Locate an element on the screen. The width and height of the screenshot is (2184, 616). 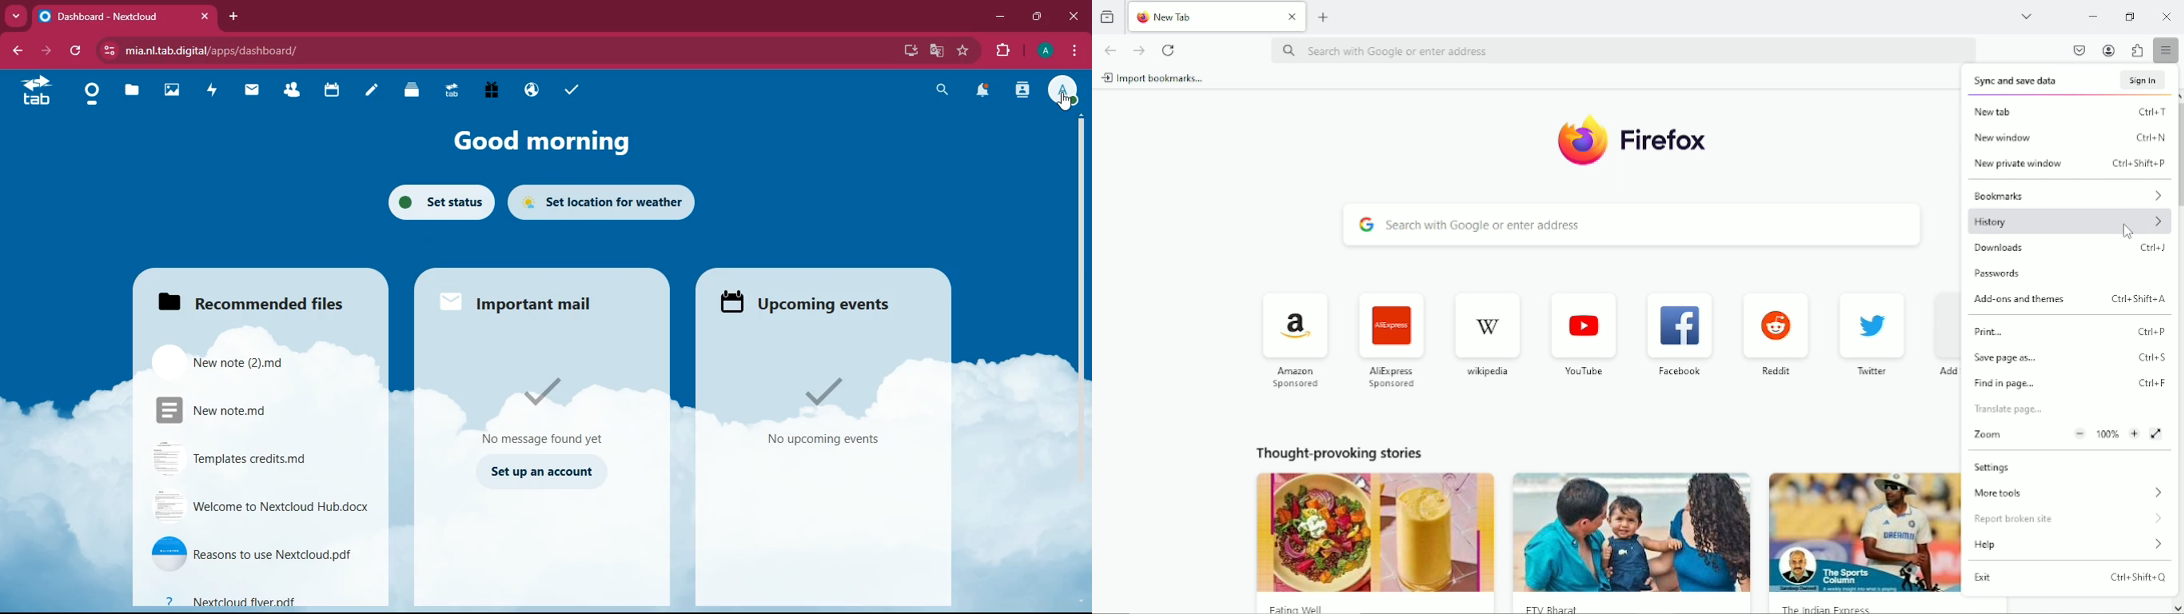
notes is located at coordinates (366, 91).